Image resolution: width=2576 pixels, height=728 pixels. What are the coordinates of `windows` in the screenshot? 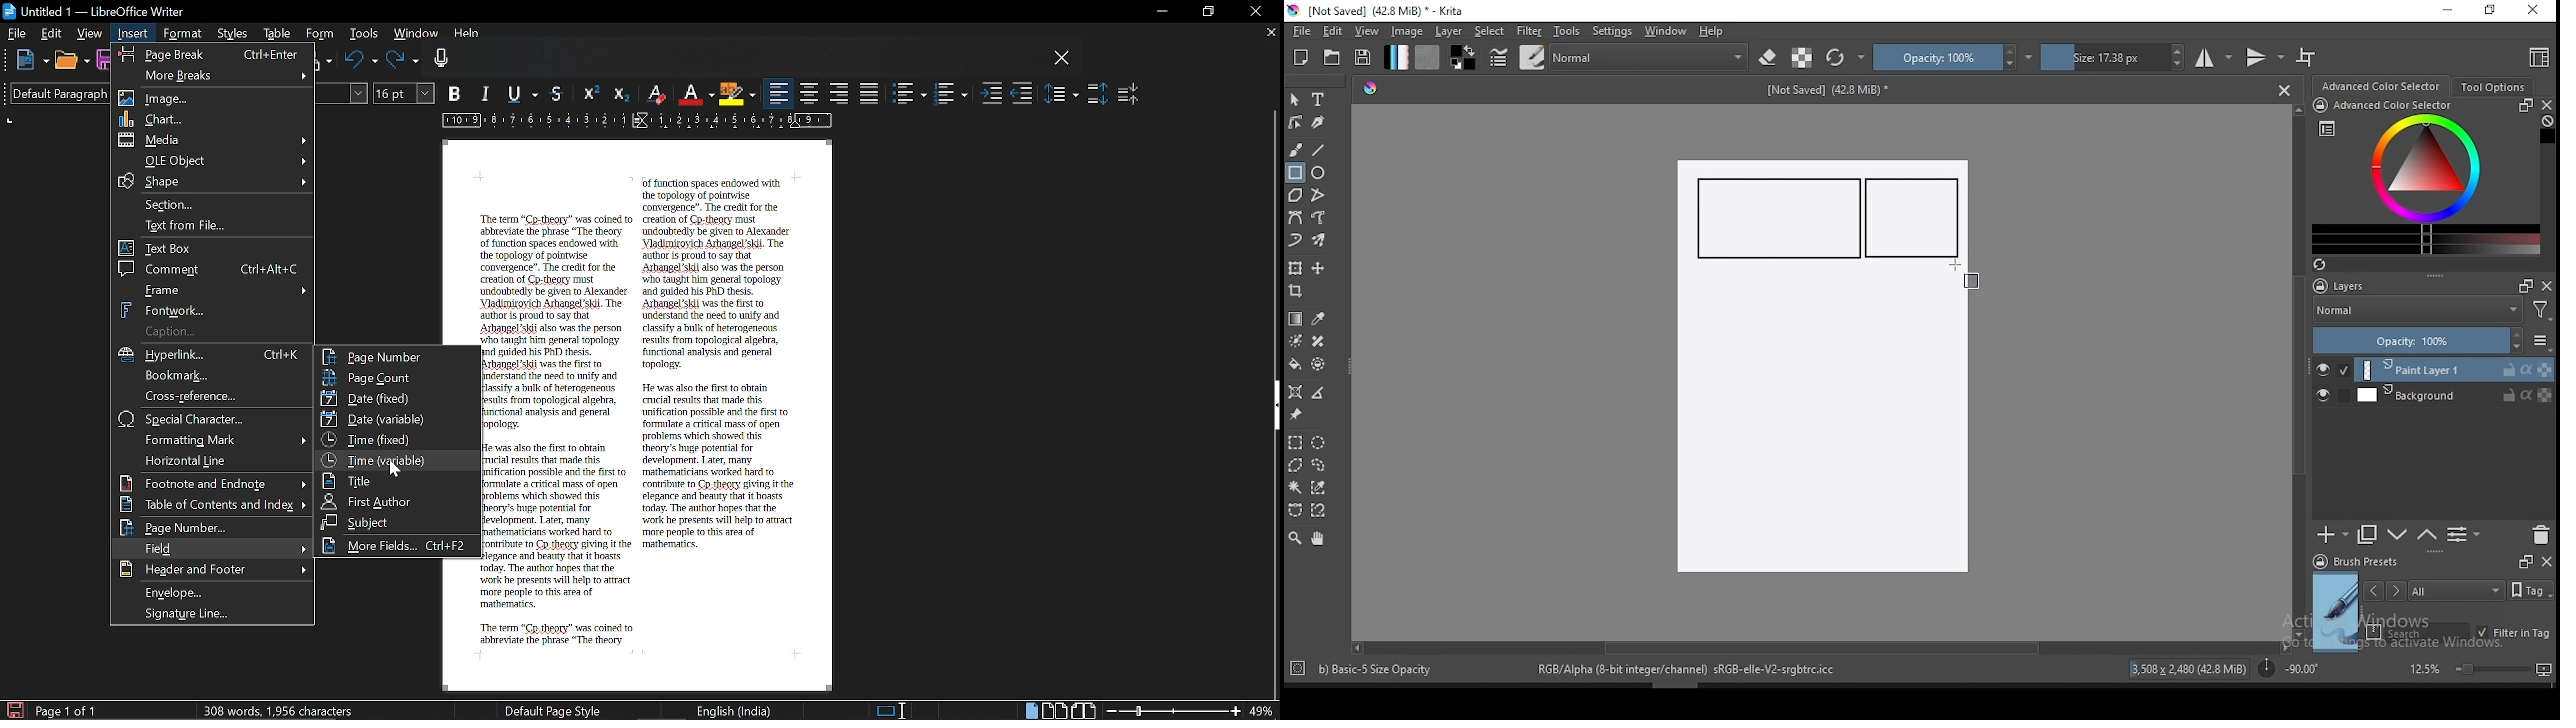 It's located at (1666, 31).